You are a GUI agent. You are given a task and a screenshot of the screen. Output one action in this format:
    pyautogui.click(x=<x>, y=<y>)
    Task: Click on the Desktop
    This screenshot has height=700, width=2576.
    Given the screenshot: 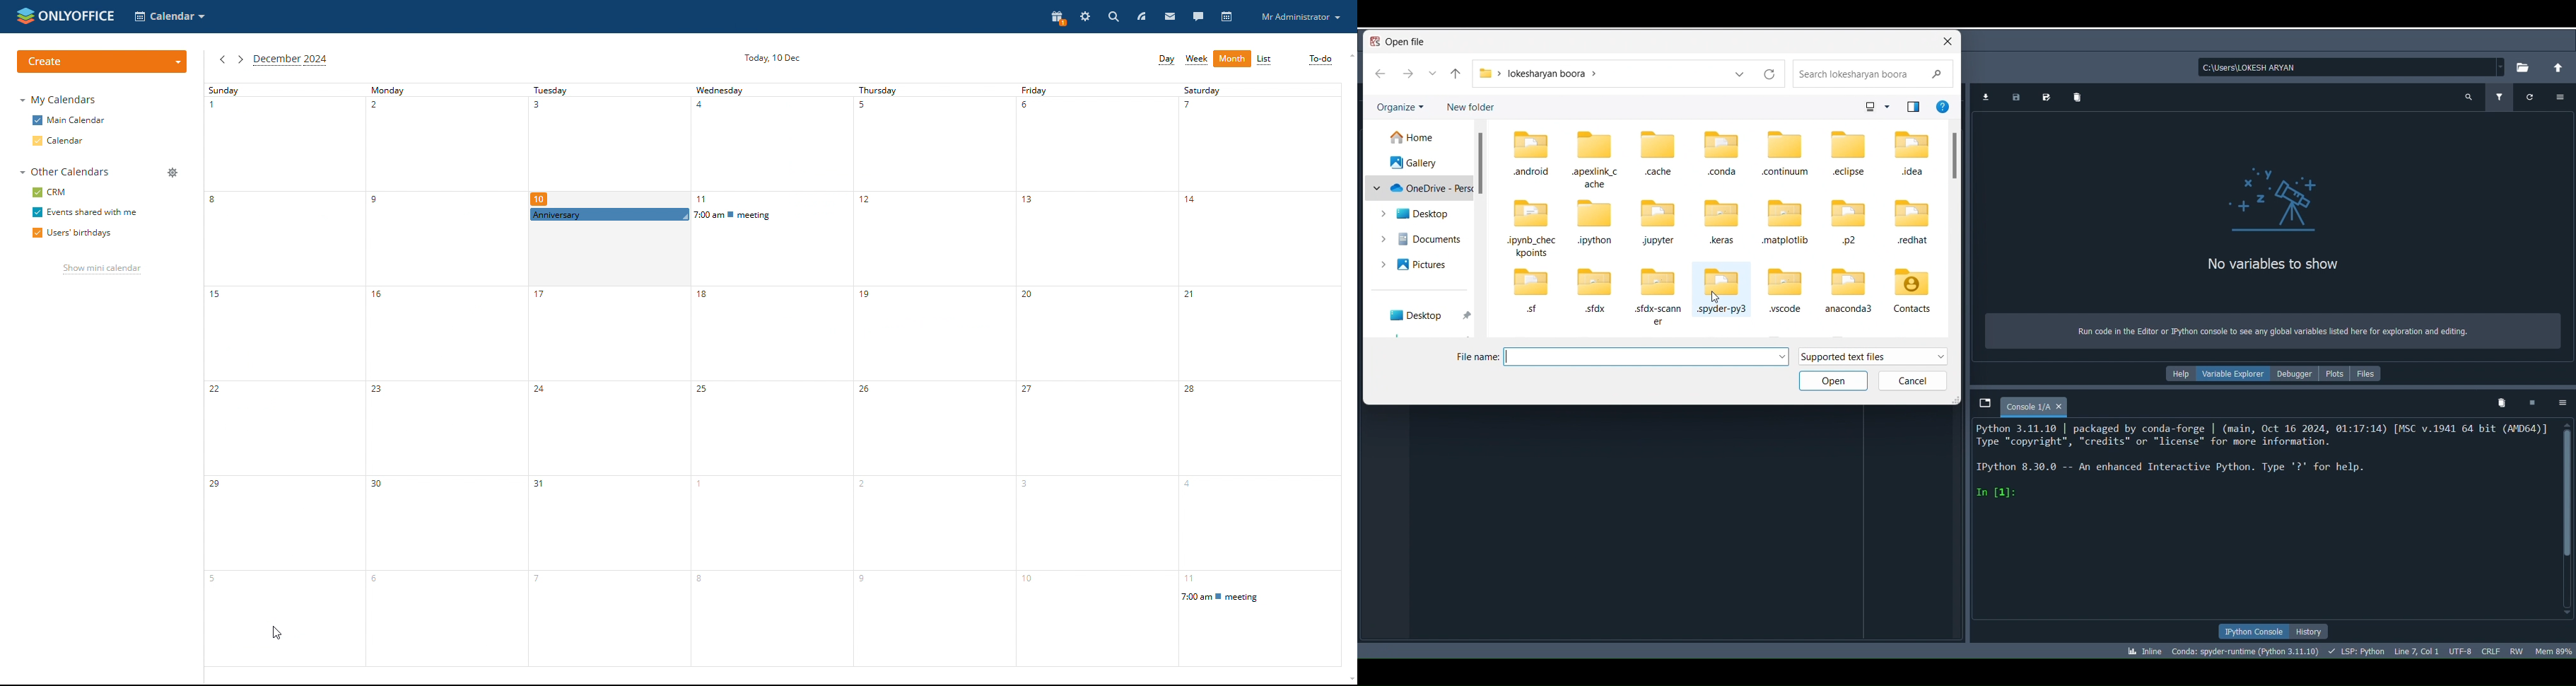 What is the action you would take?
    pyautogui.click(x=1428, y=315)
    